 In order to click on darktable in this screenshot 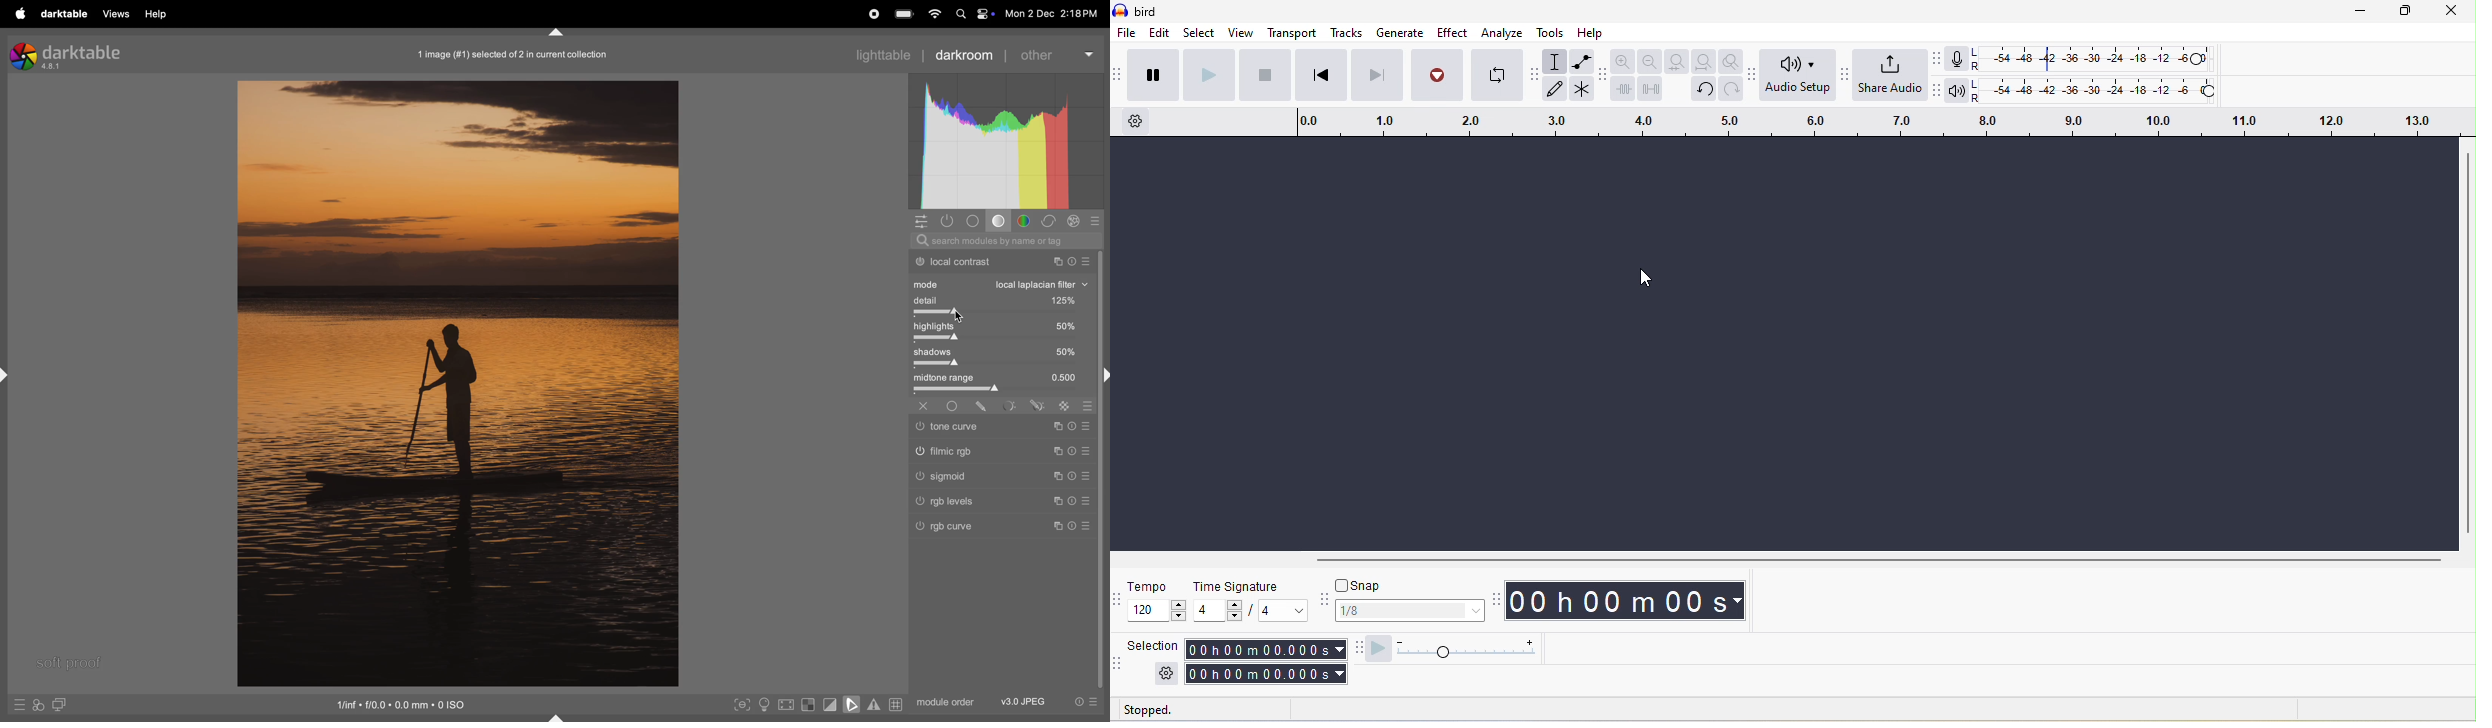, I will do `click(64, 14)`.